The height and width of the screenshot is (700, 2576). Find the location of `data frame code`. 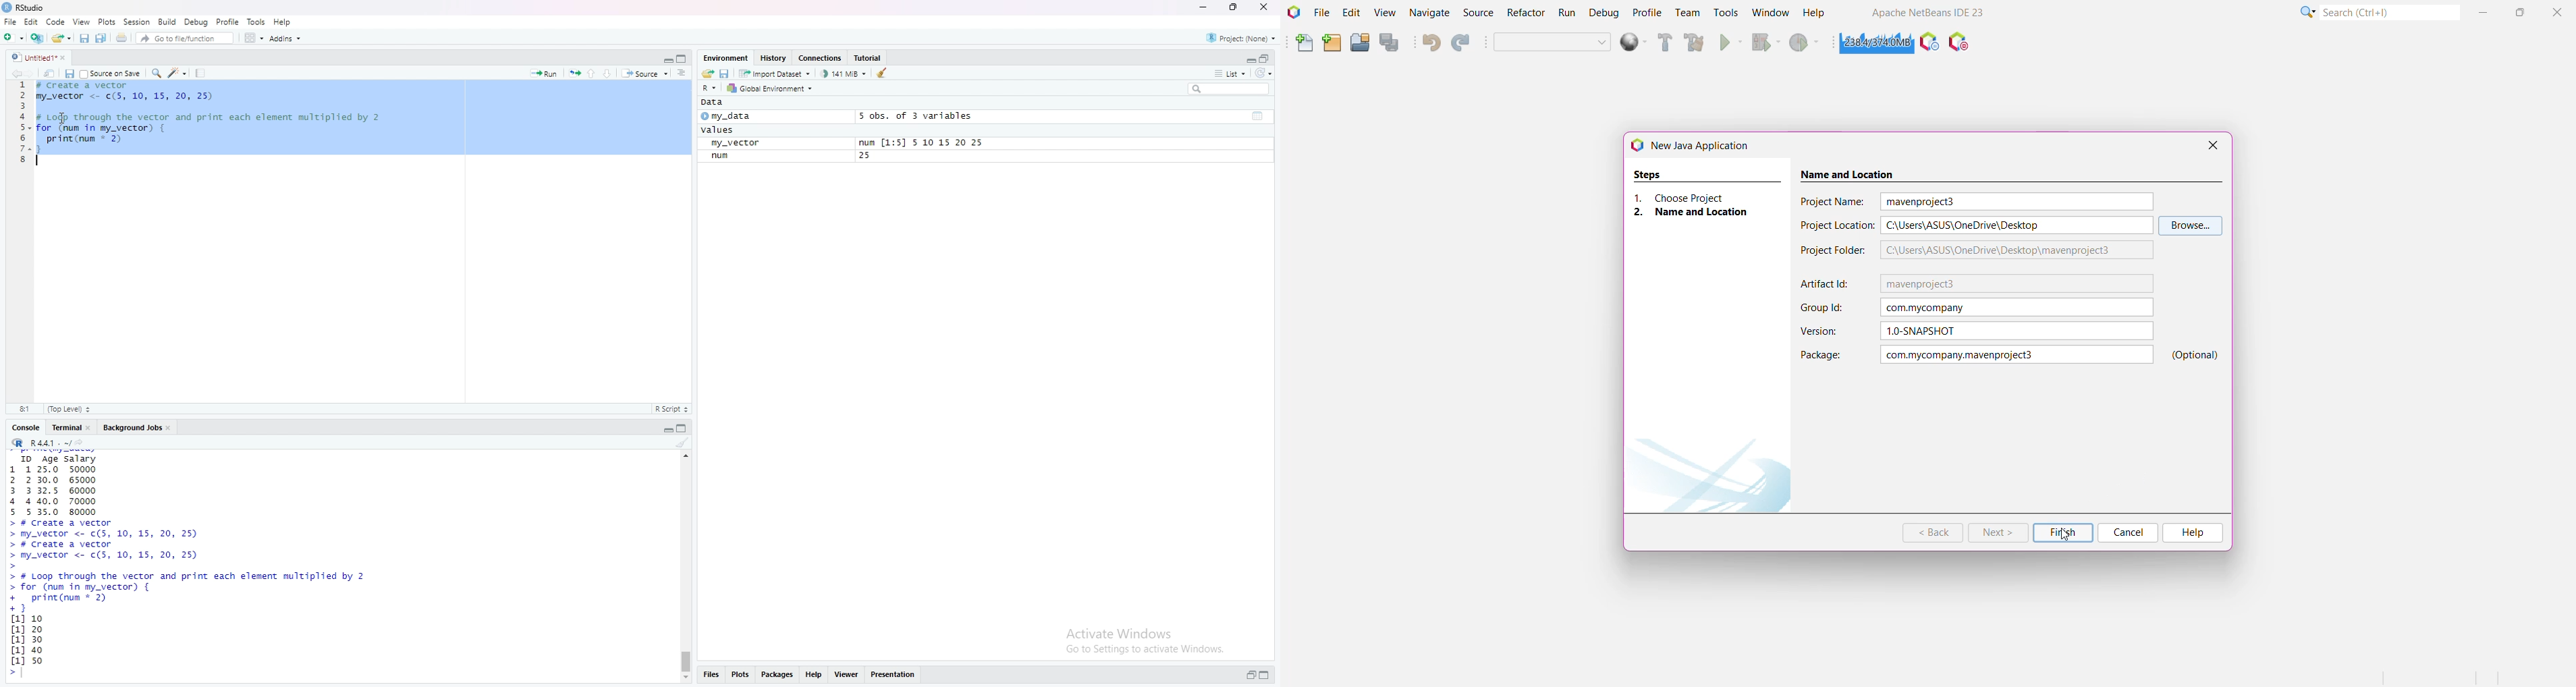

data frame code is located at coordinates (211, 125).